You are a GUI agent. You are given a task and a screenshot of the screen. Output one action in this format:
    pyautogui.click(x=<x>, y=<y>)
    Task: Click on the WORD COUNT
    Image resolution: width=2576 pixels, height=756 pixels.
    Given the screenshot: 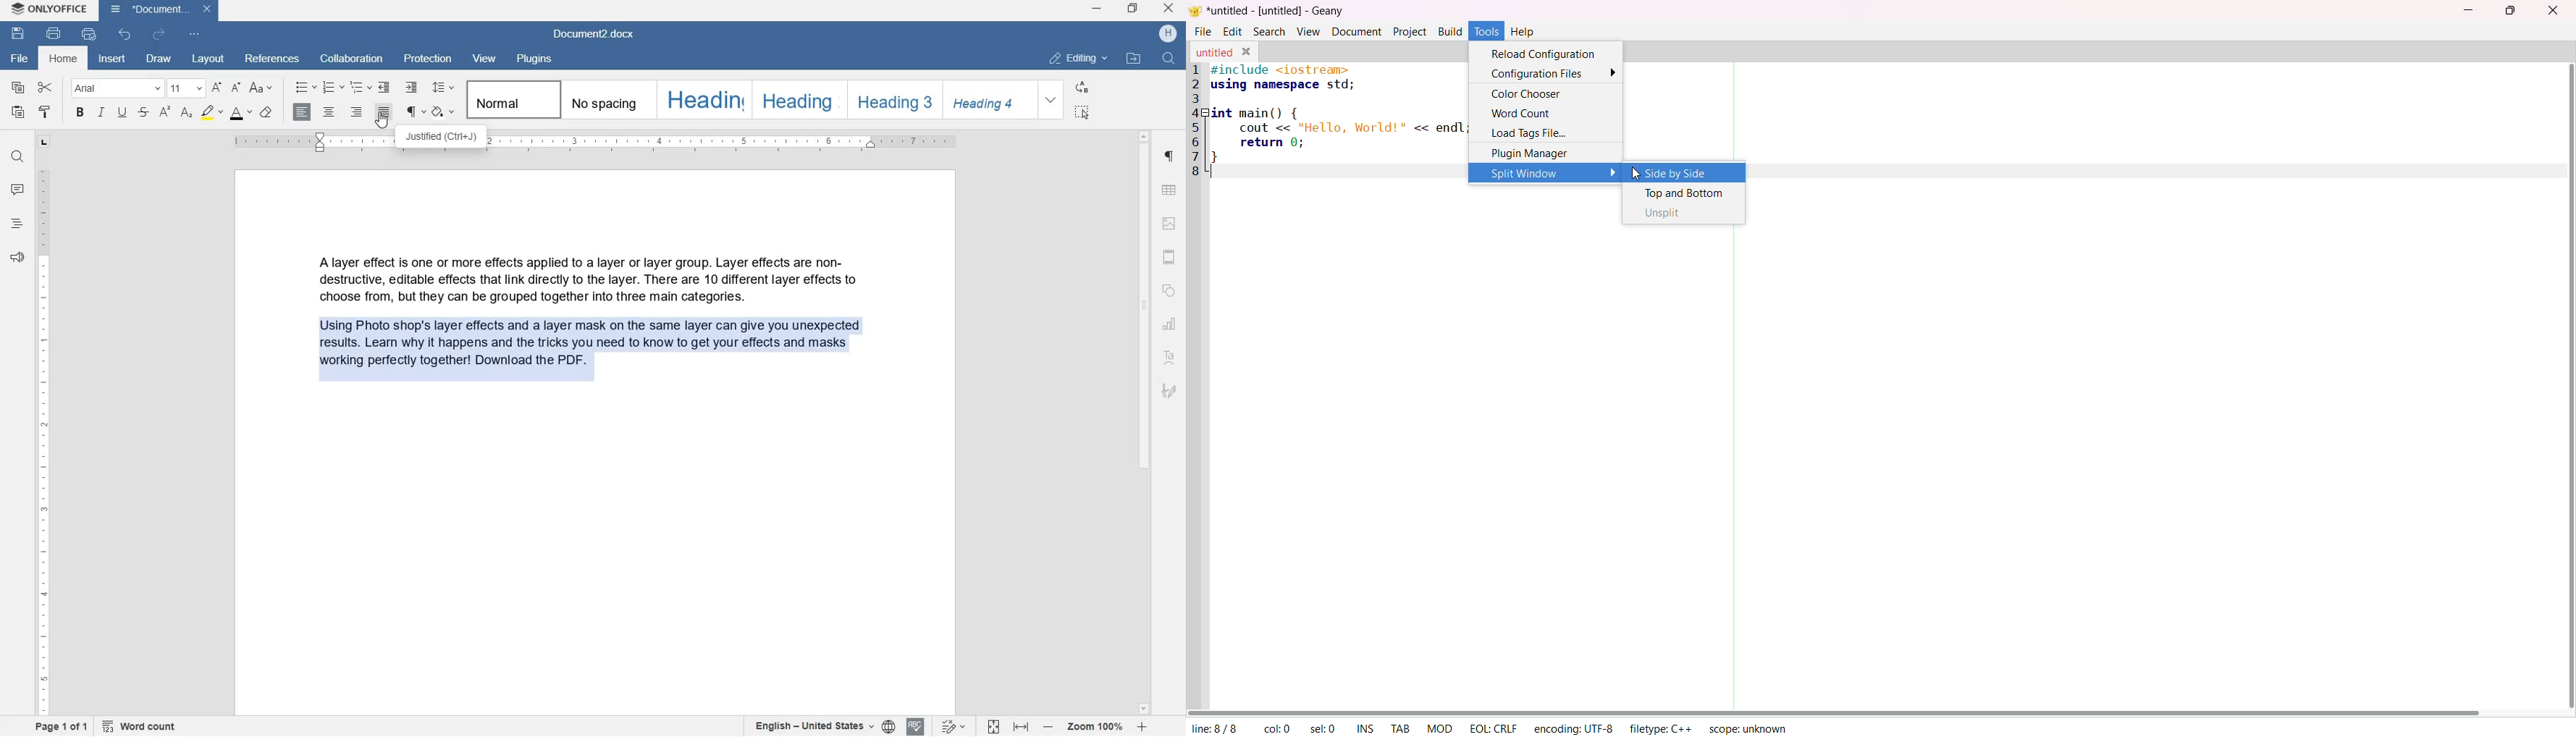 What is the action you would take?
    pyautogui.click(x=140, y=726)
    